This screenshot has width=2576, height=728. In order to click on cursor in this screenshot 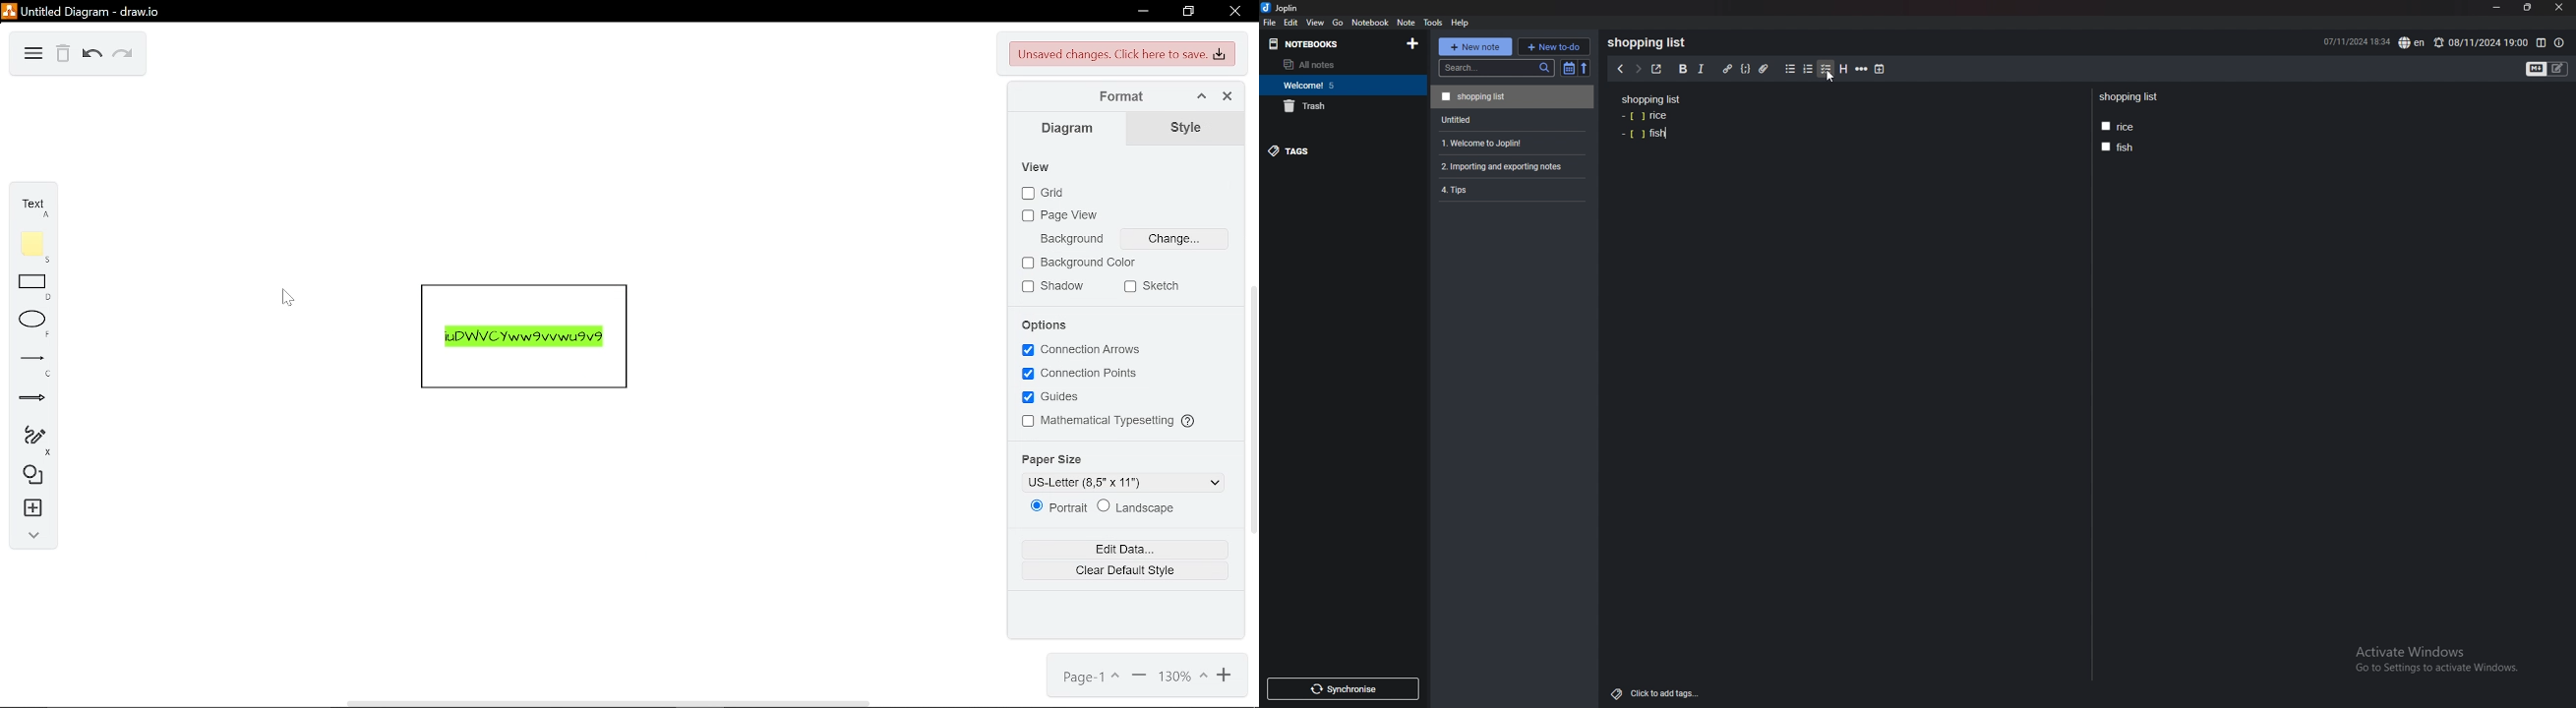, I will do `click(1830, 77)`.